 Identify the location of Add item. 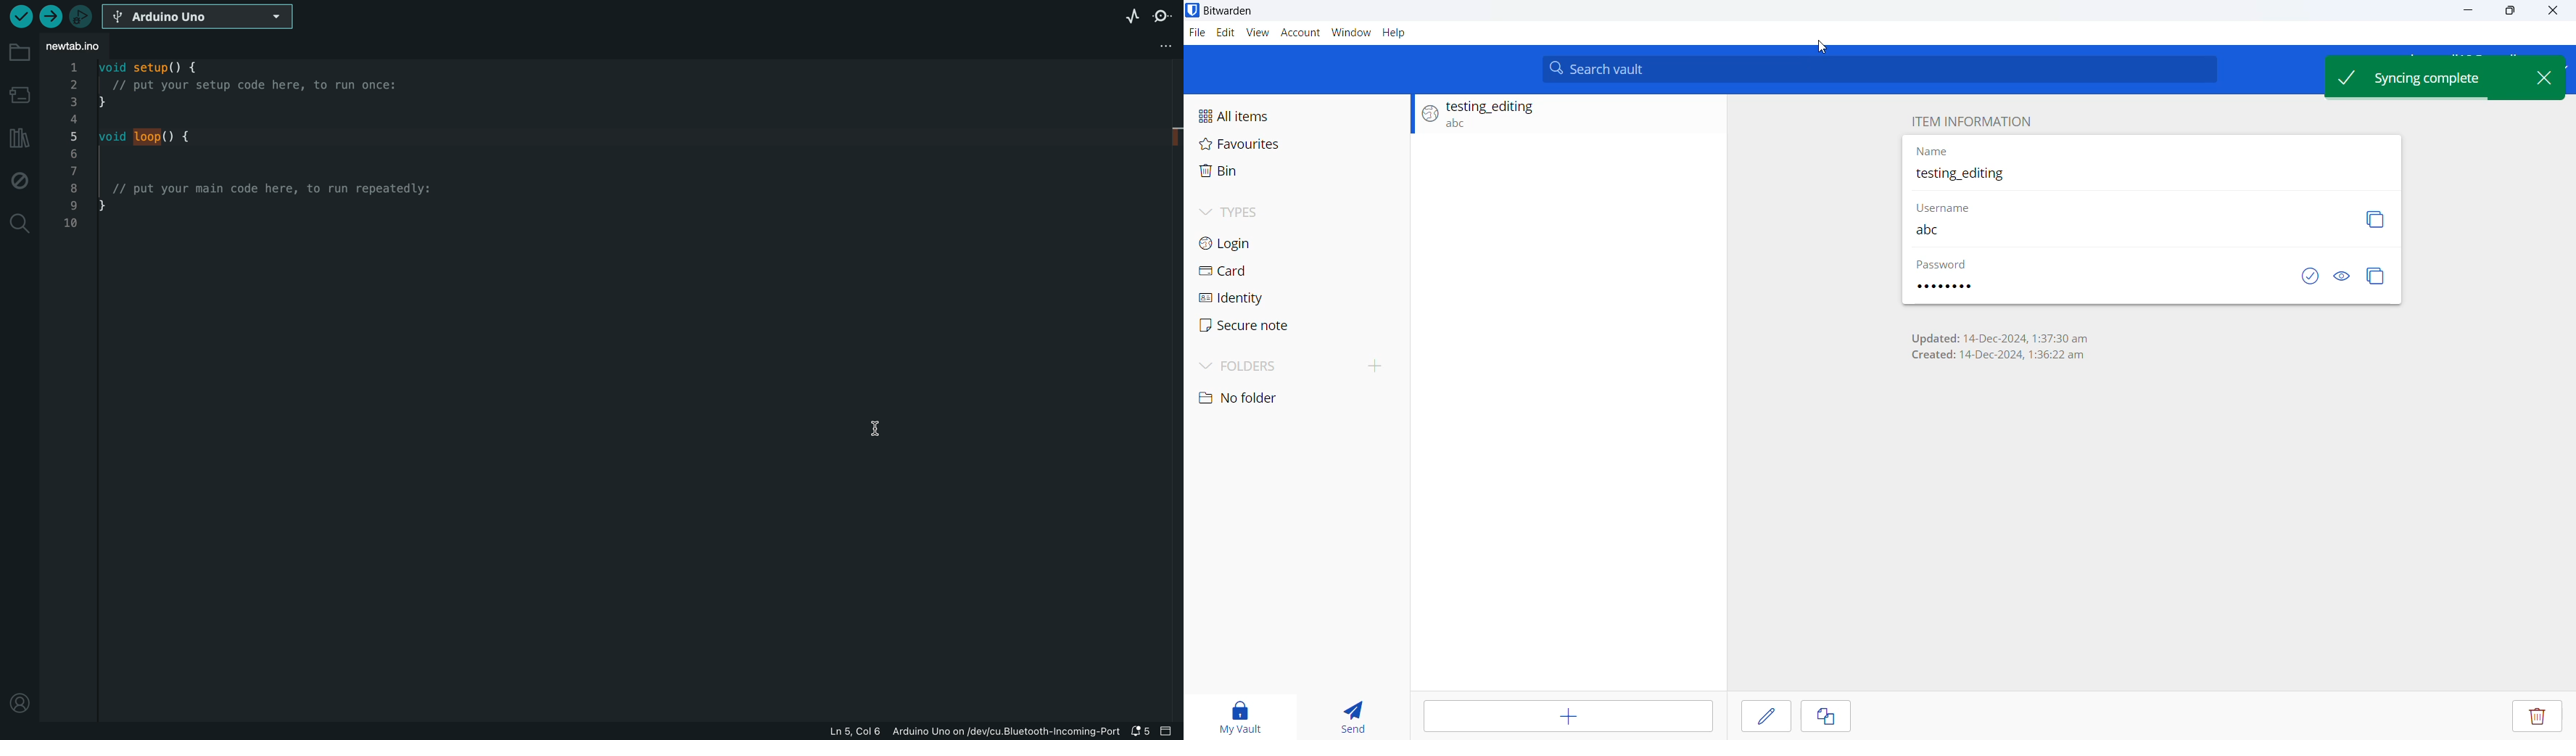
(1566, 717).